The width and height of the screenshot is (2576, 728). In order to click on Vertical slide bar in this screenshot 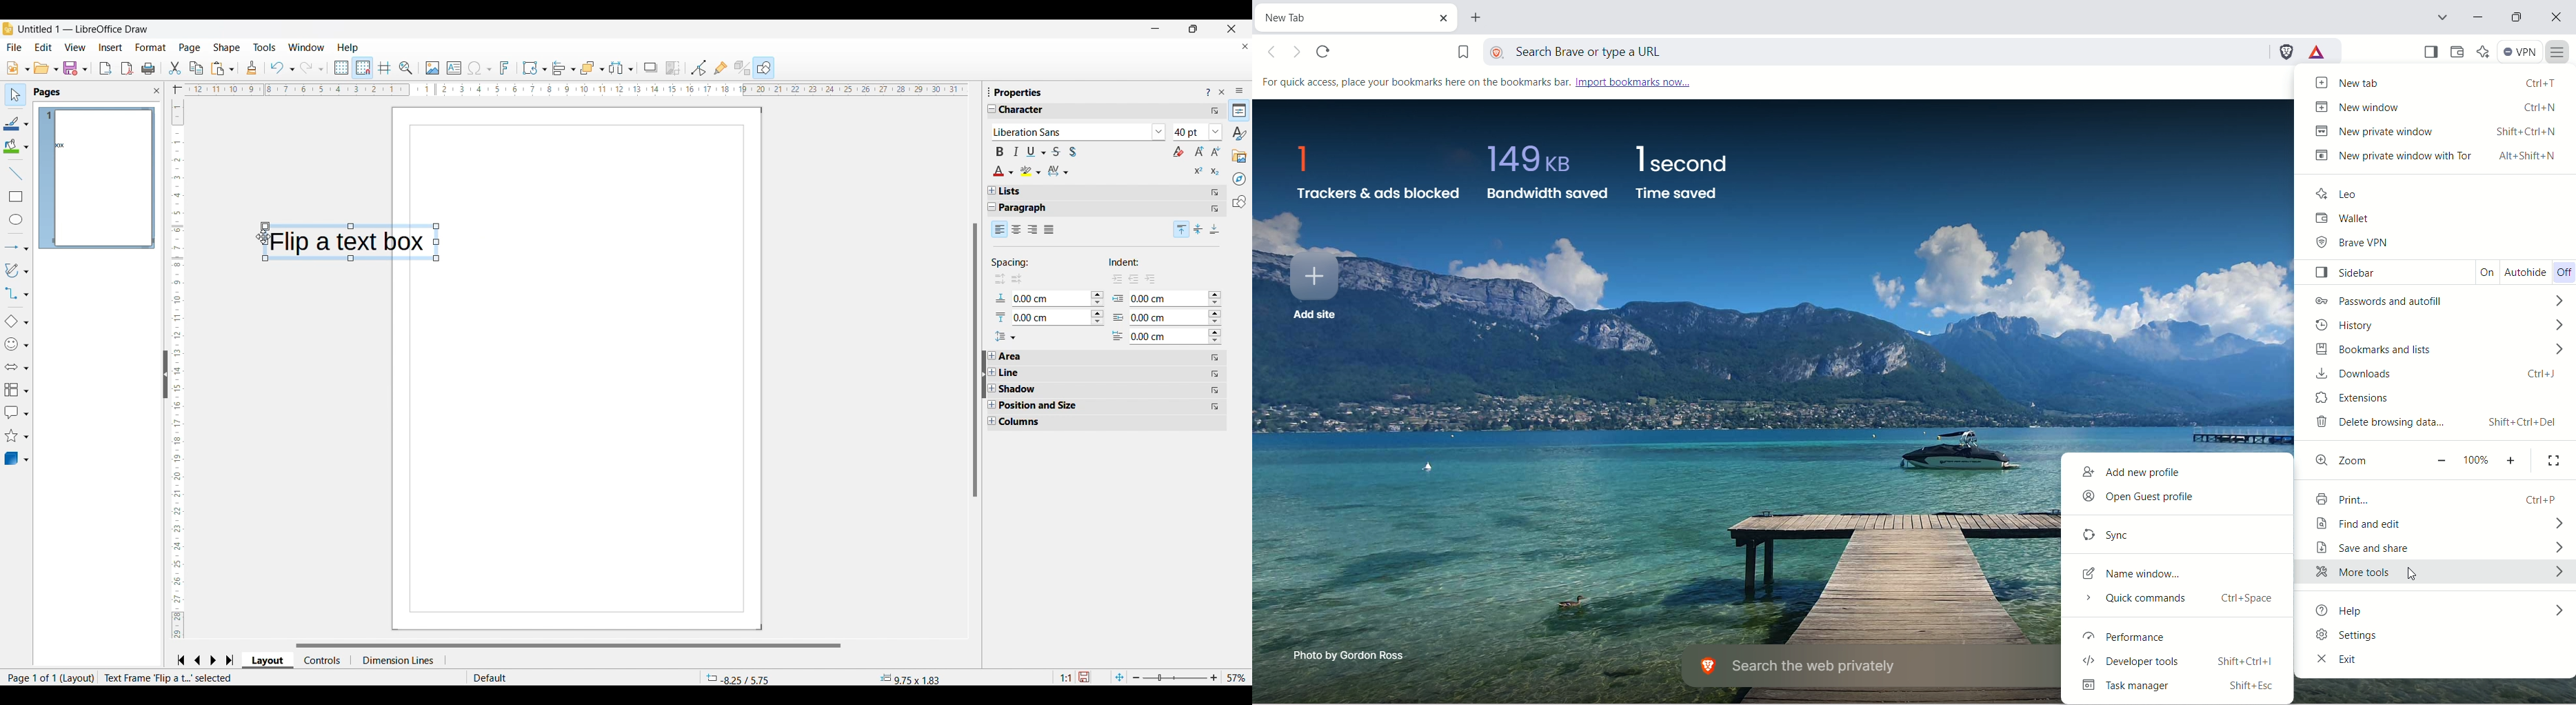, I will do `click(175, 370)`.